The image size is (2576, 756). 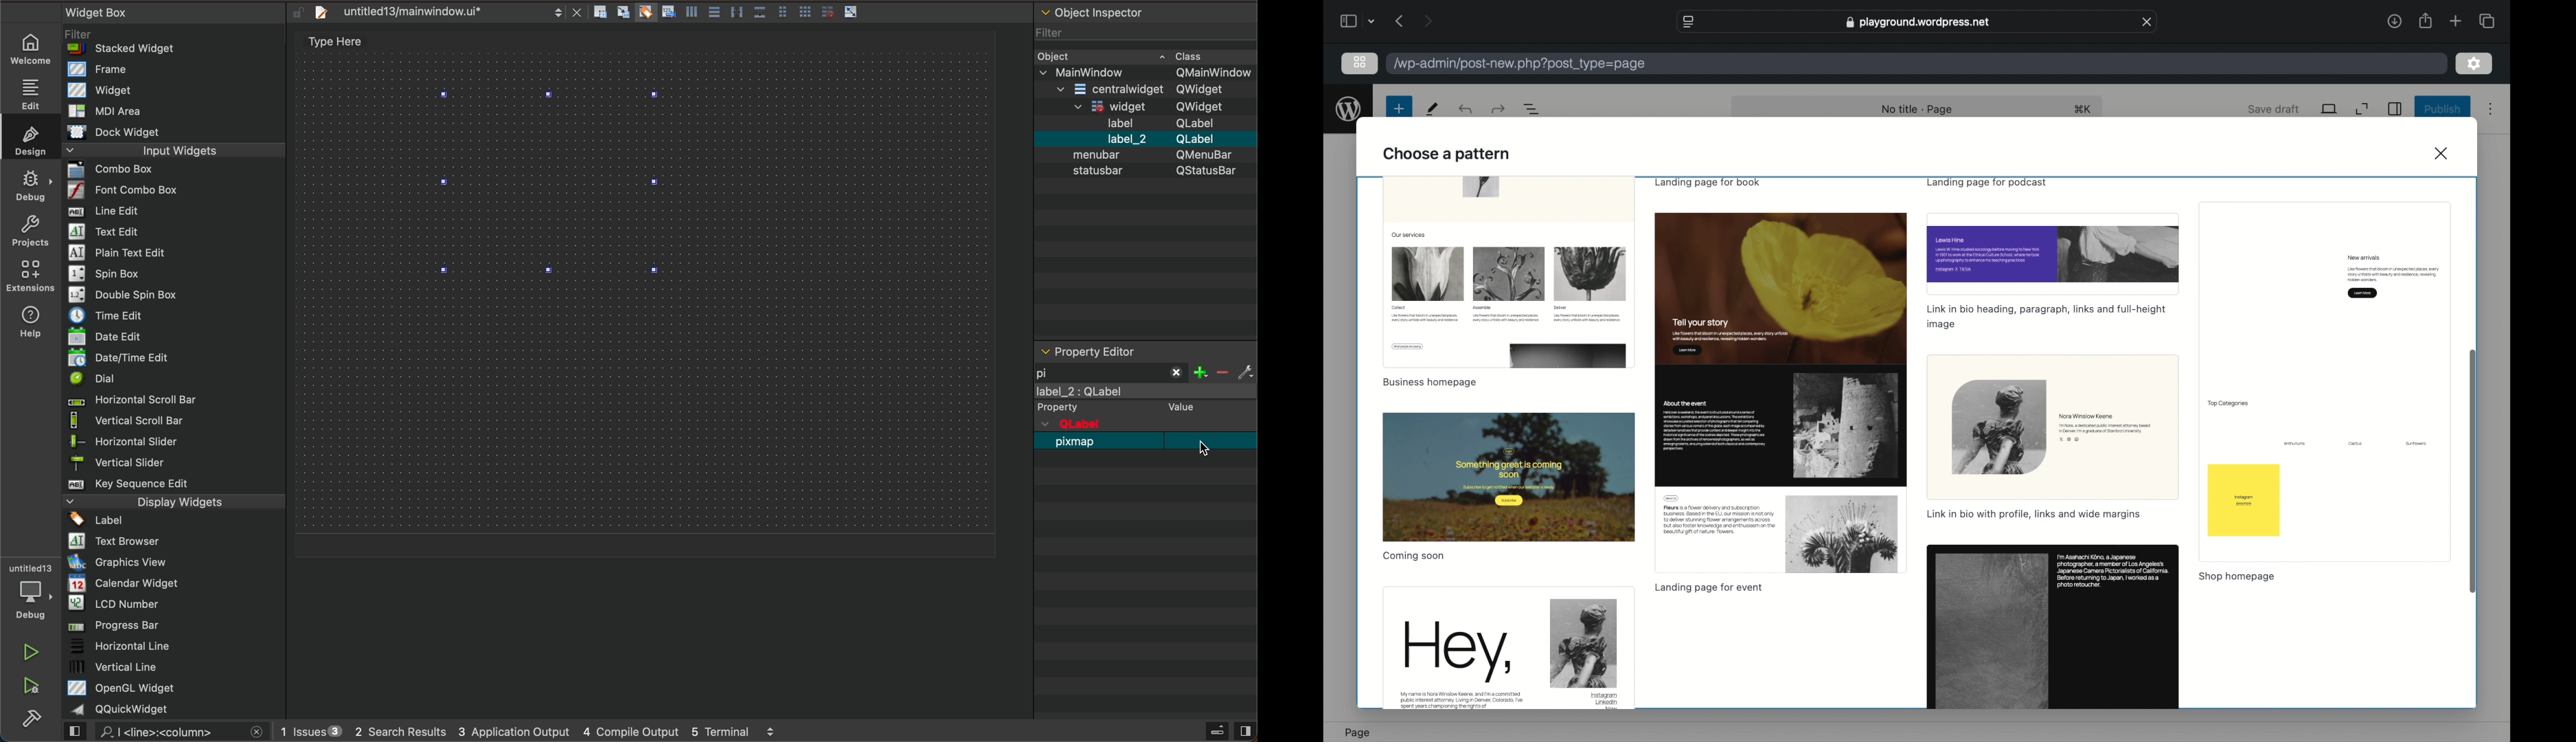 What do you see at coordinates (1147, 401) in the screenshot?
I see `label` at bounding box center [1147, 401].